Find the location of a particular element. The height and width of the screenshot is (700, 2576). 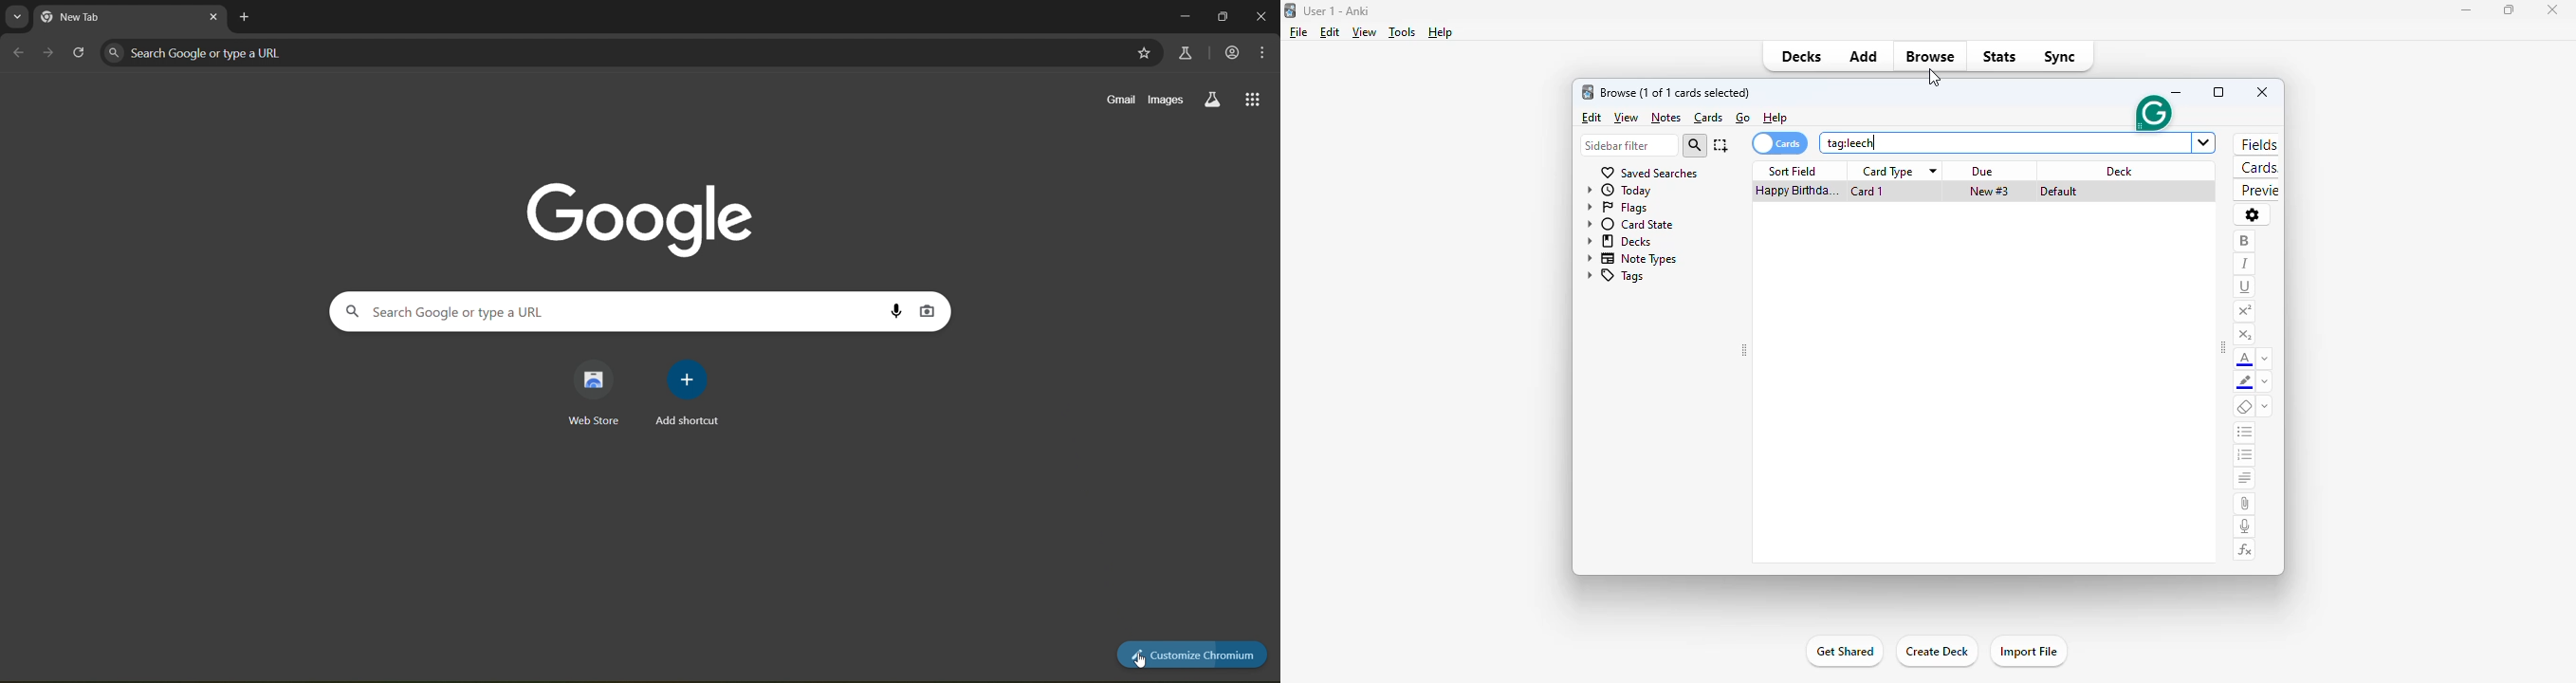

decks is located at coordinates (1619, 241).